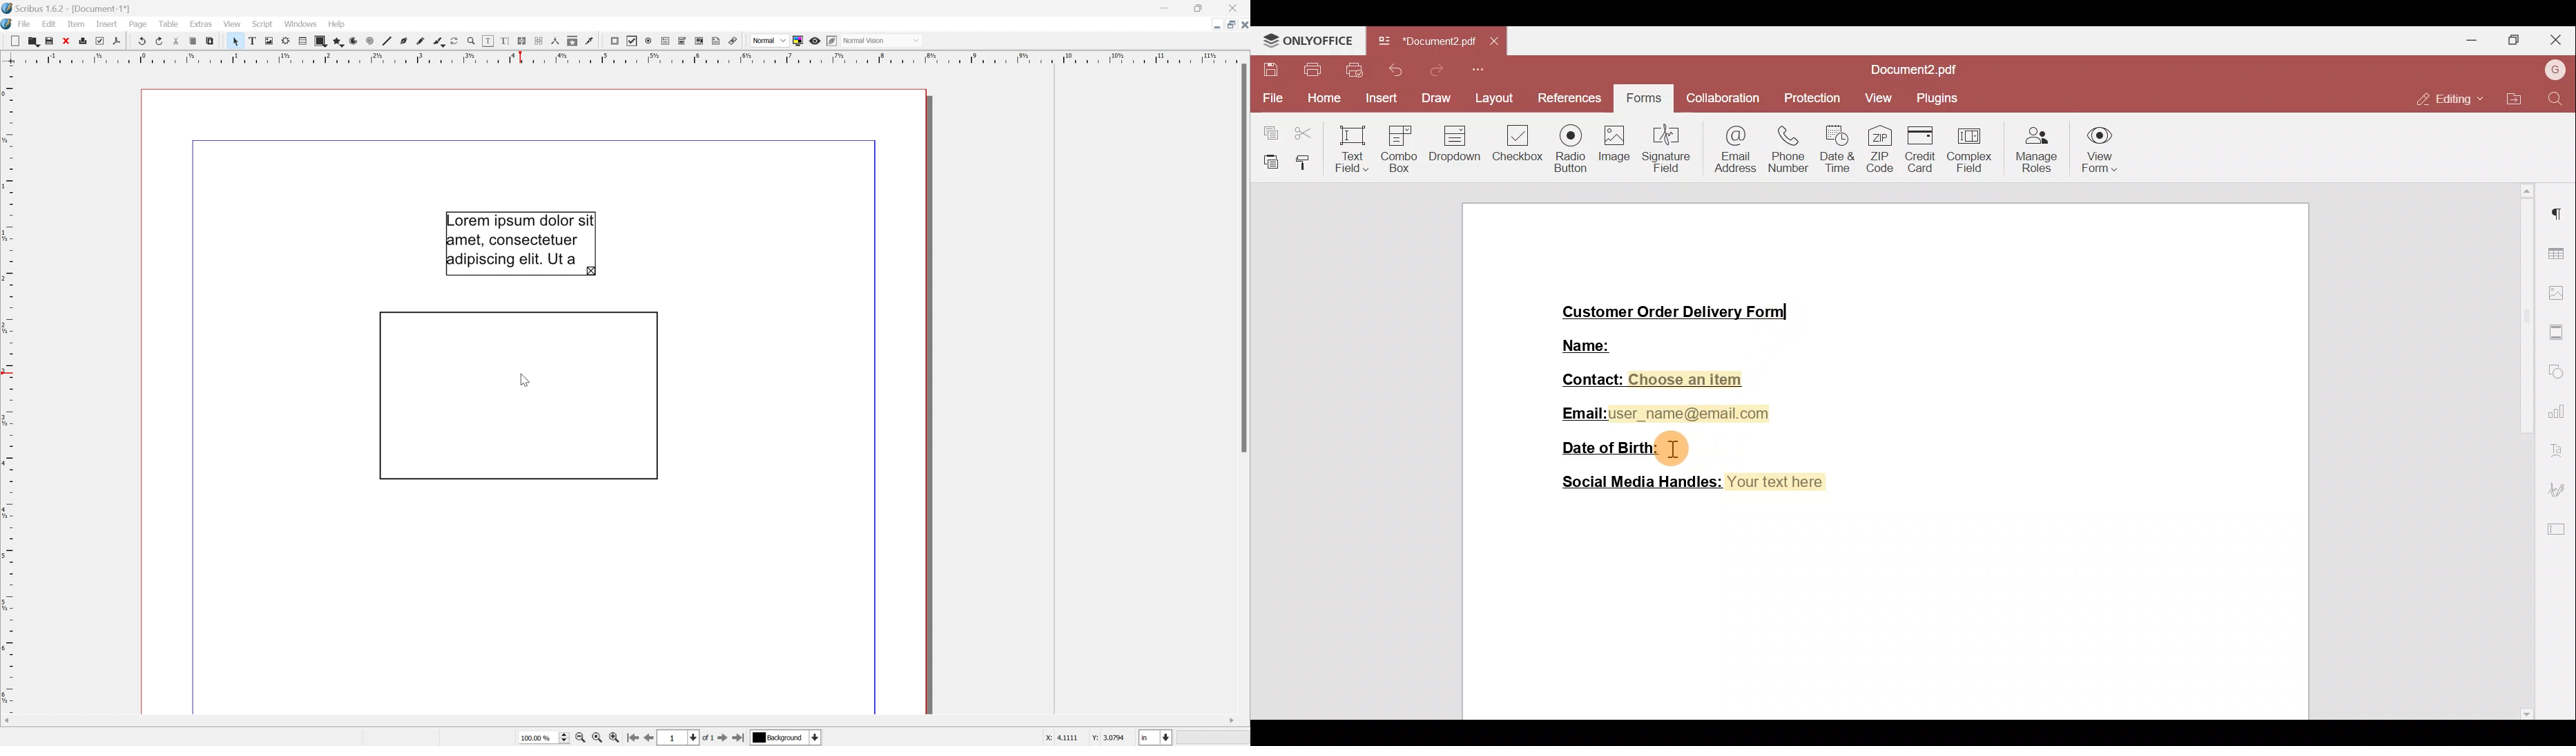 Image resolution: width=2576 pixels, height=756 pixels. Describe the element at coordinates (1817, 99) in the screenshot. I see `Protection` at that location.